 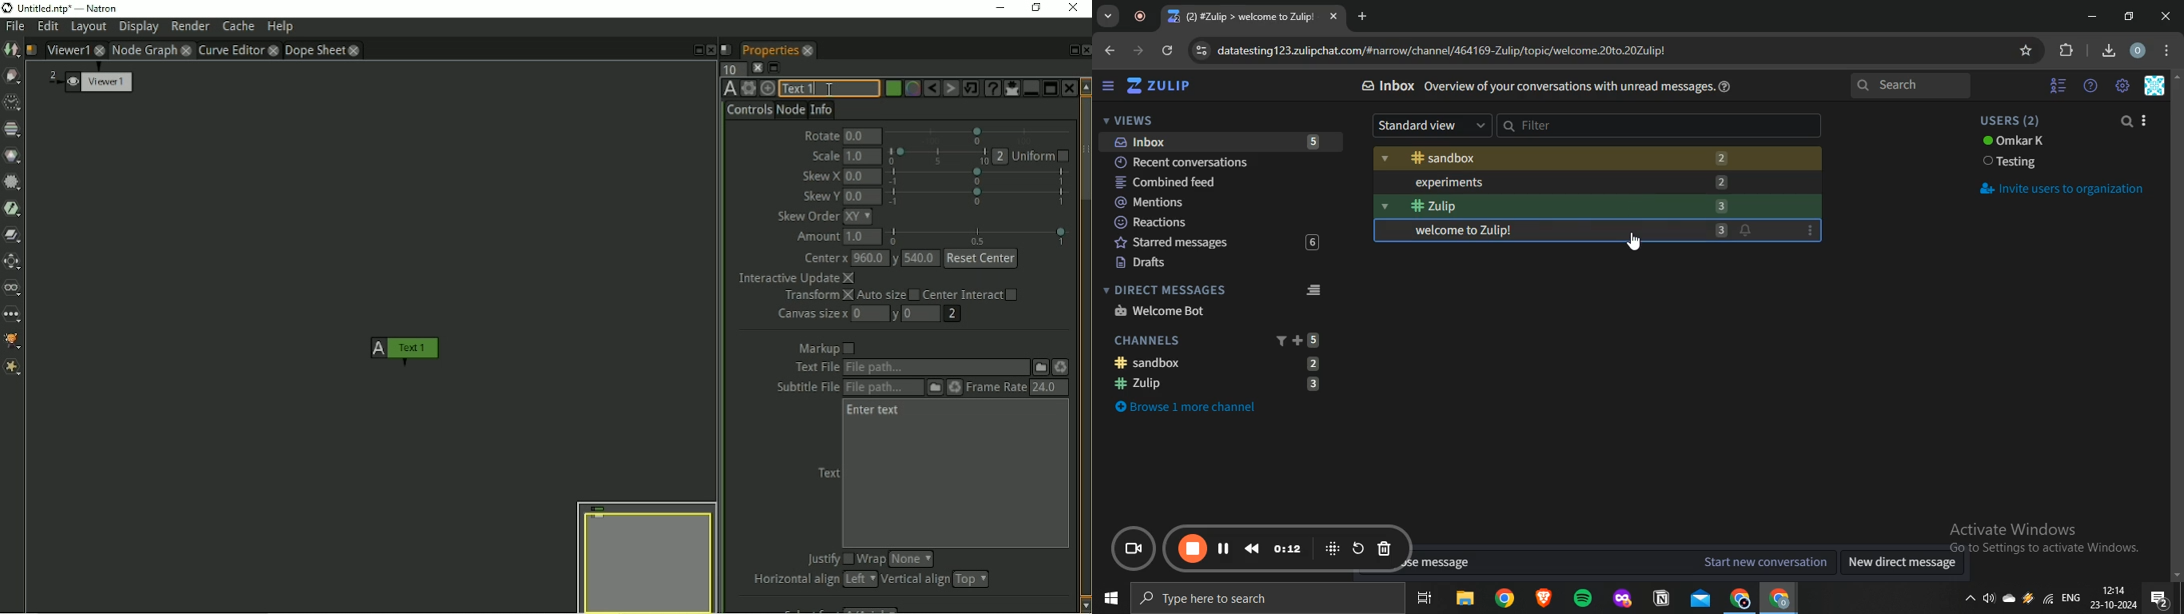 What do you see at coordinates (2139, 51) in the screenshot?
I see `account` at bounding box center [2139, 51].